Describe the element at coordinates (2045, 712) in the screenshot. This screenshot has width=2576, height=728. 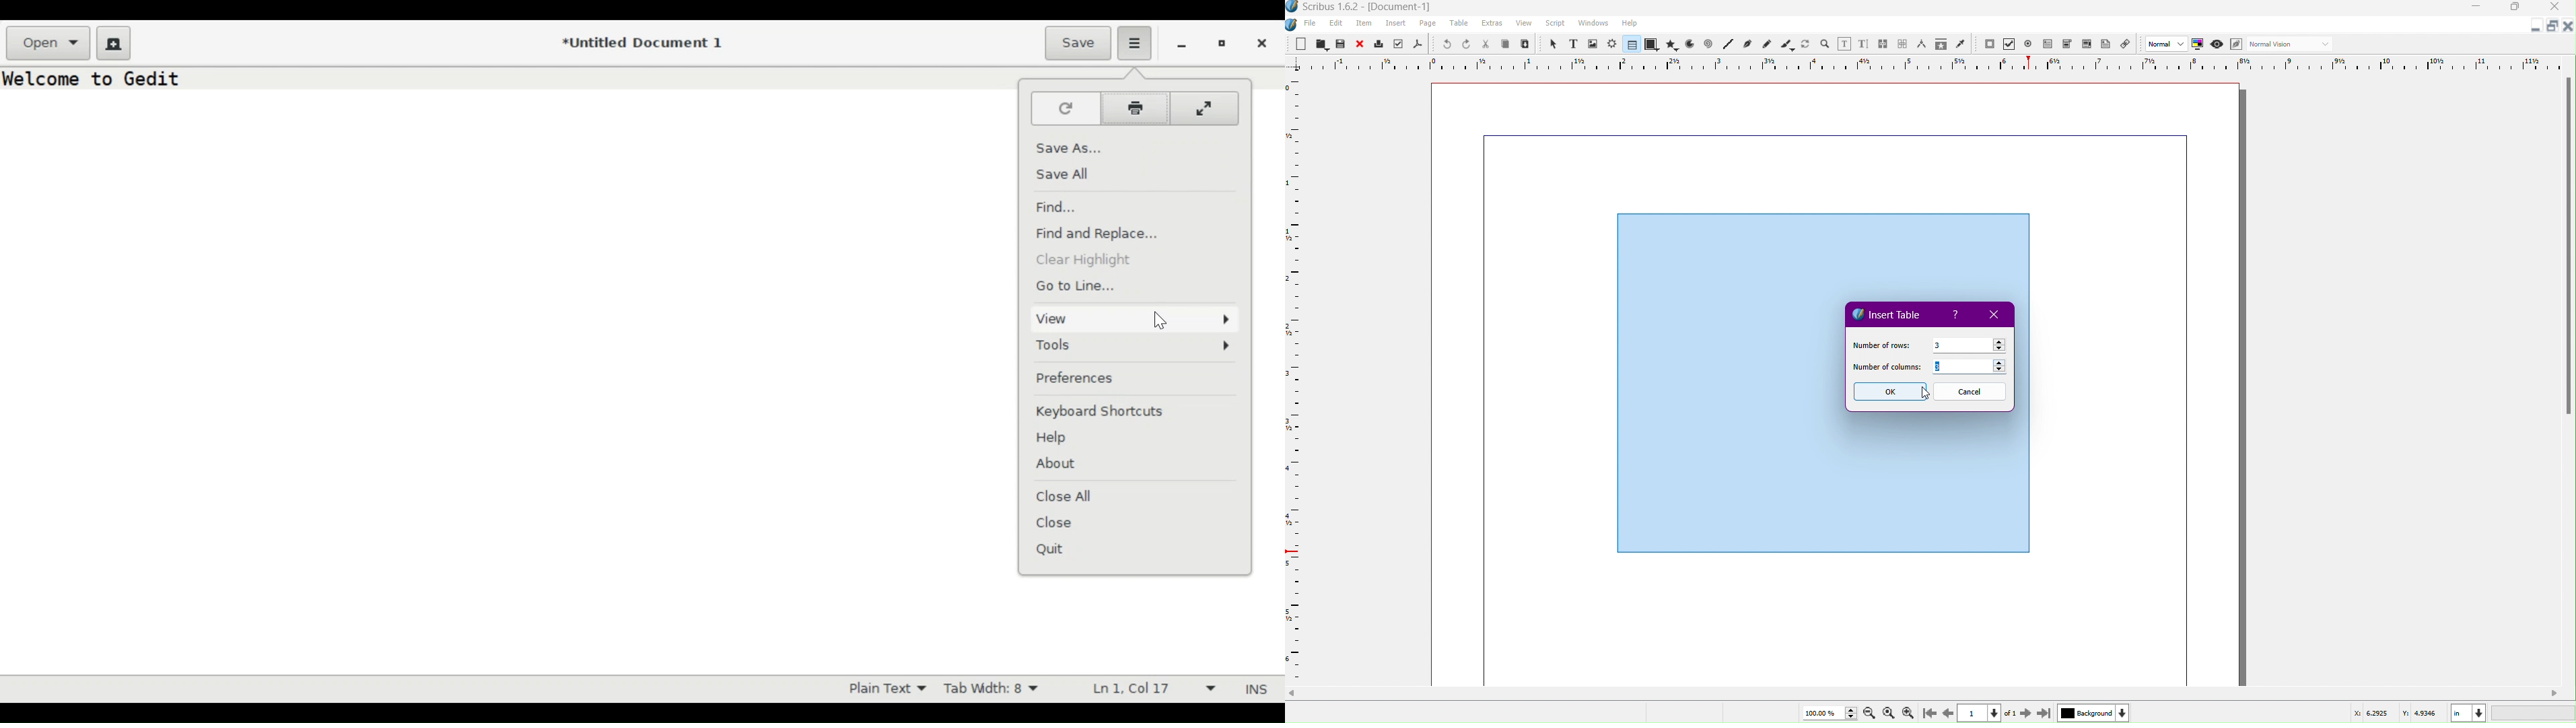
I see `Last Page` at that location.